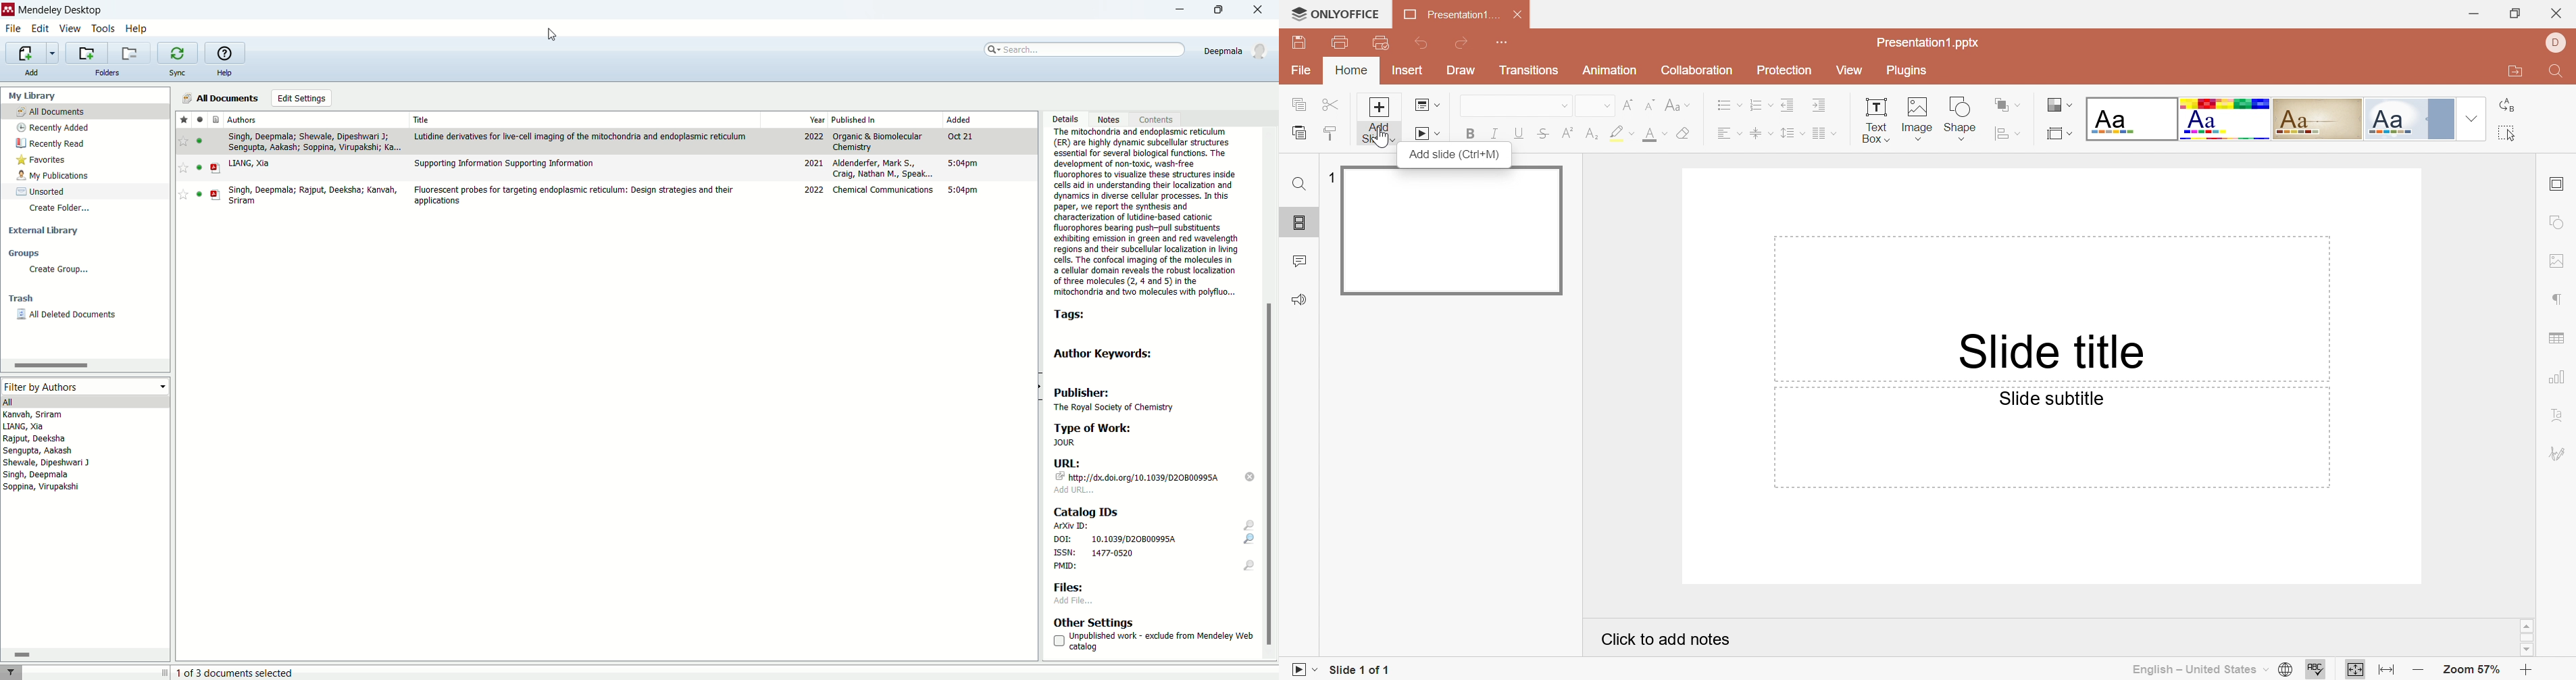 The width and height of the screenshot is (2576, 700). What do you see at coordinates (217, 119) in the screenshot?
I see `document type` at bounding box center [217, 119].